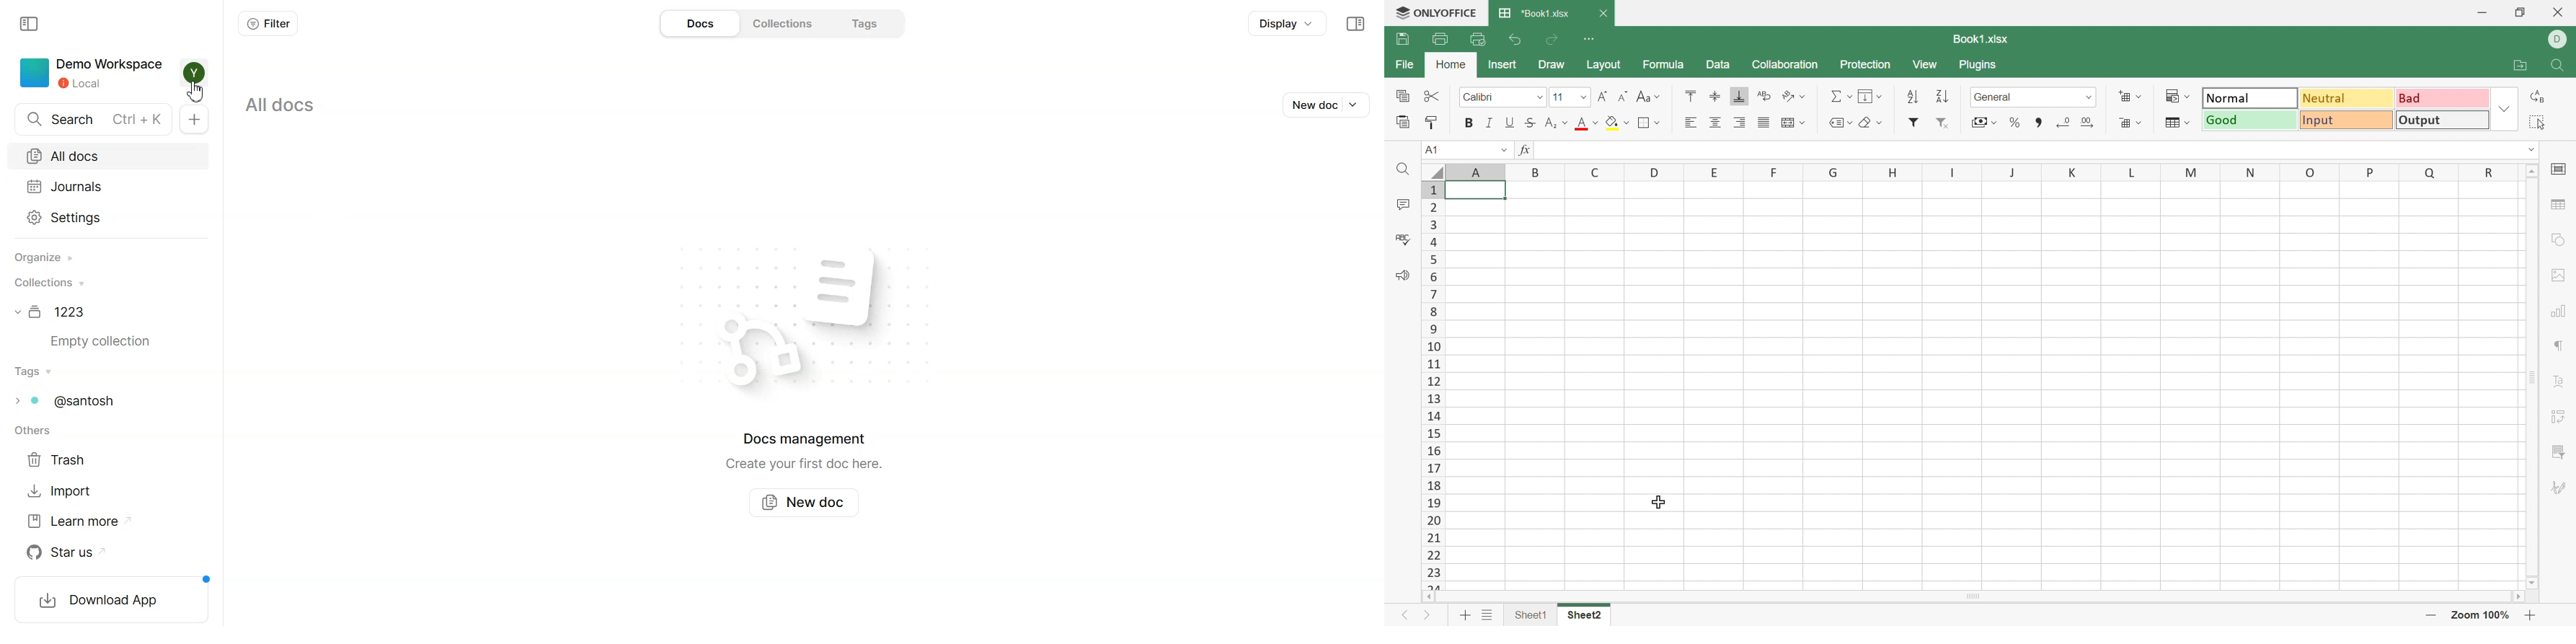 This screenshot has height=644, width=2576. Describe the element at coordinates (1430, 208) in the screenshot. I see `2` at that location.